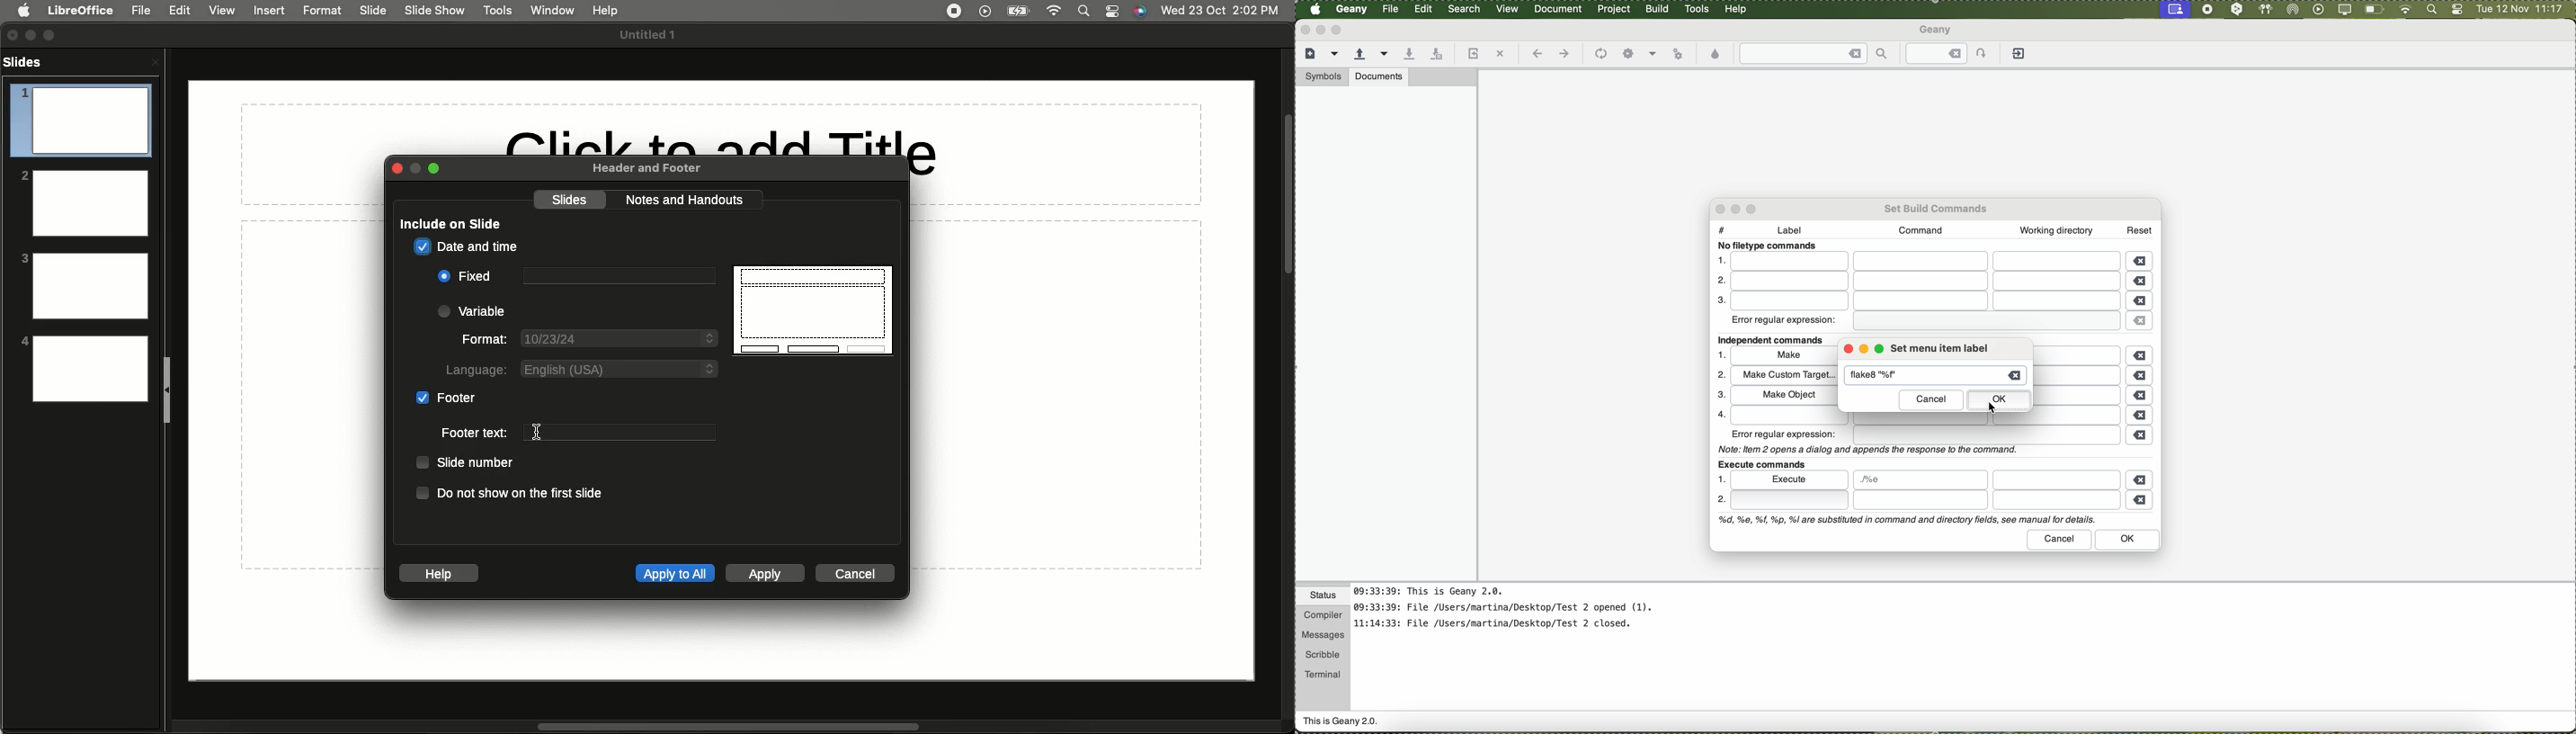 This screenshot has height=756, width=2576. Describe the element at coordinates (1323, 673) in the screenshot. I see `terminal` at that location.